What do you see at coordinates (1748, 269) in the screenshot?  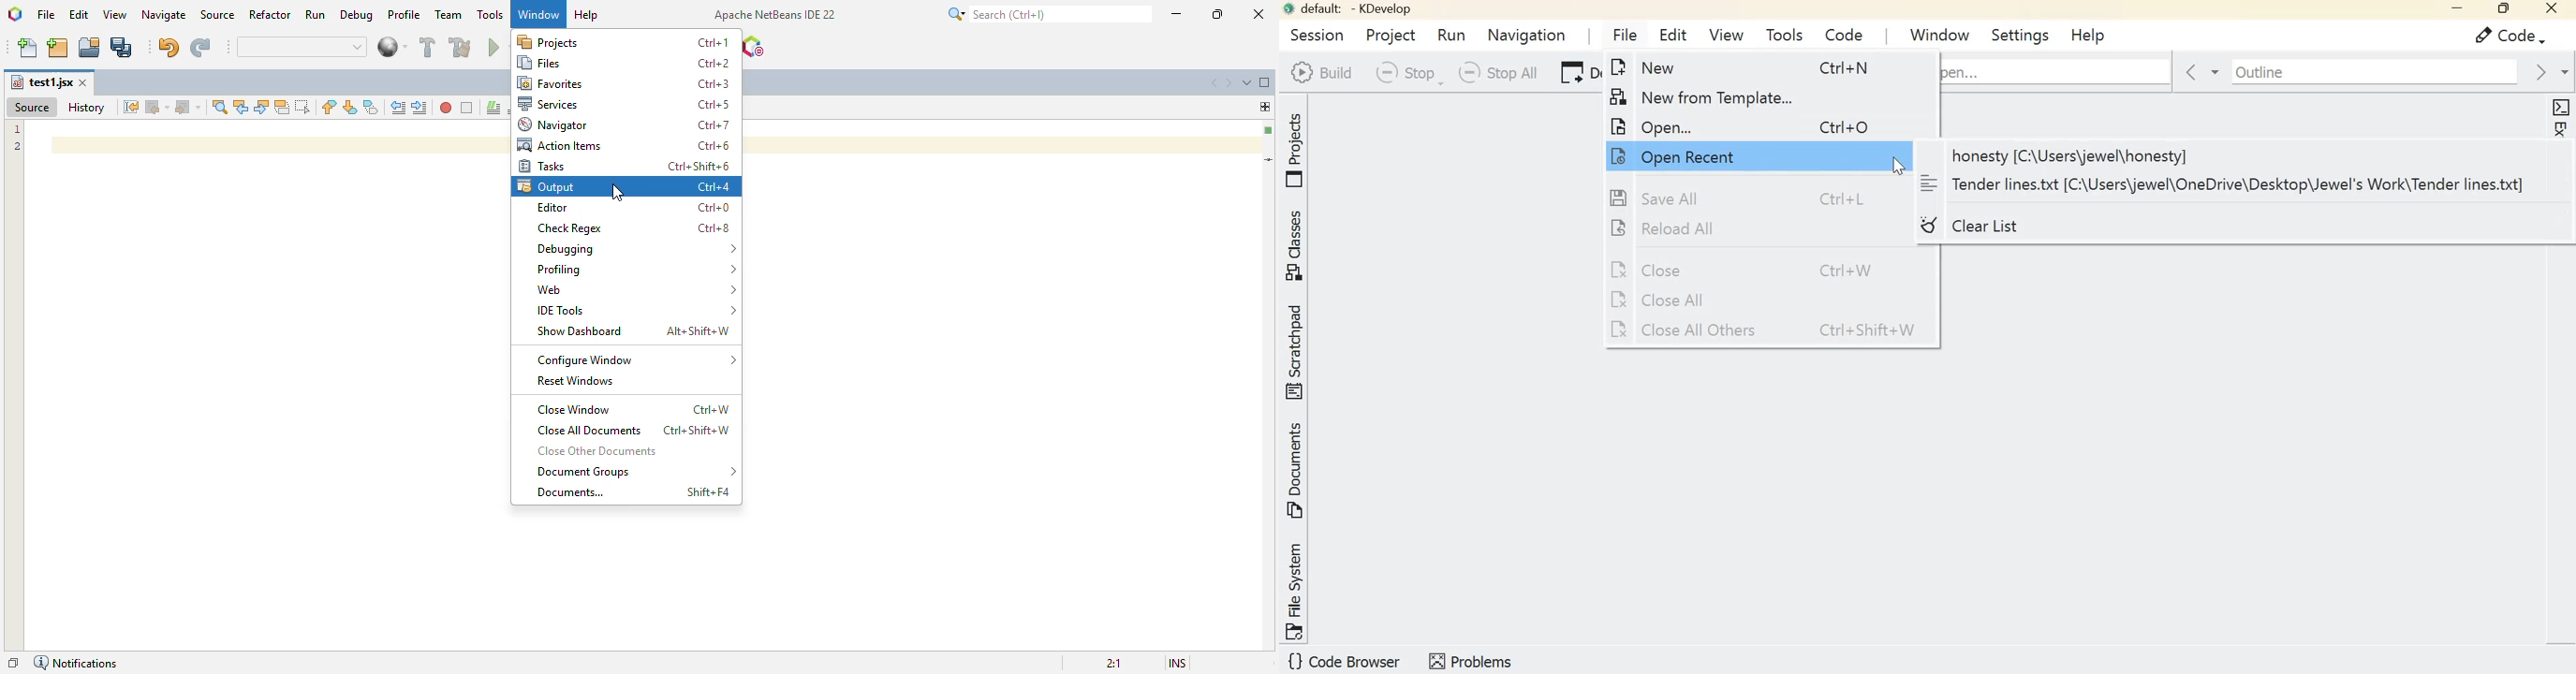 I see `Close` at bounding box center [1748, 269].